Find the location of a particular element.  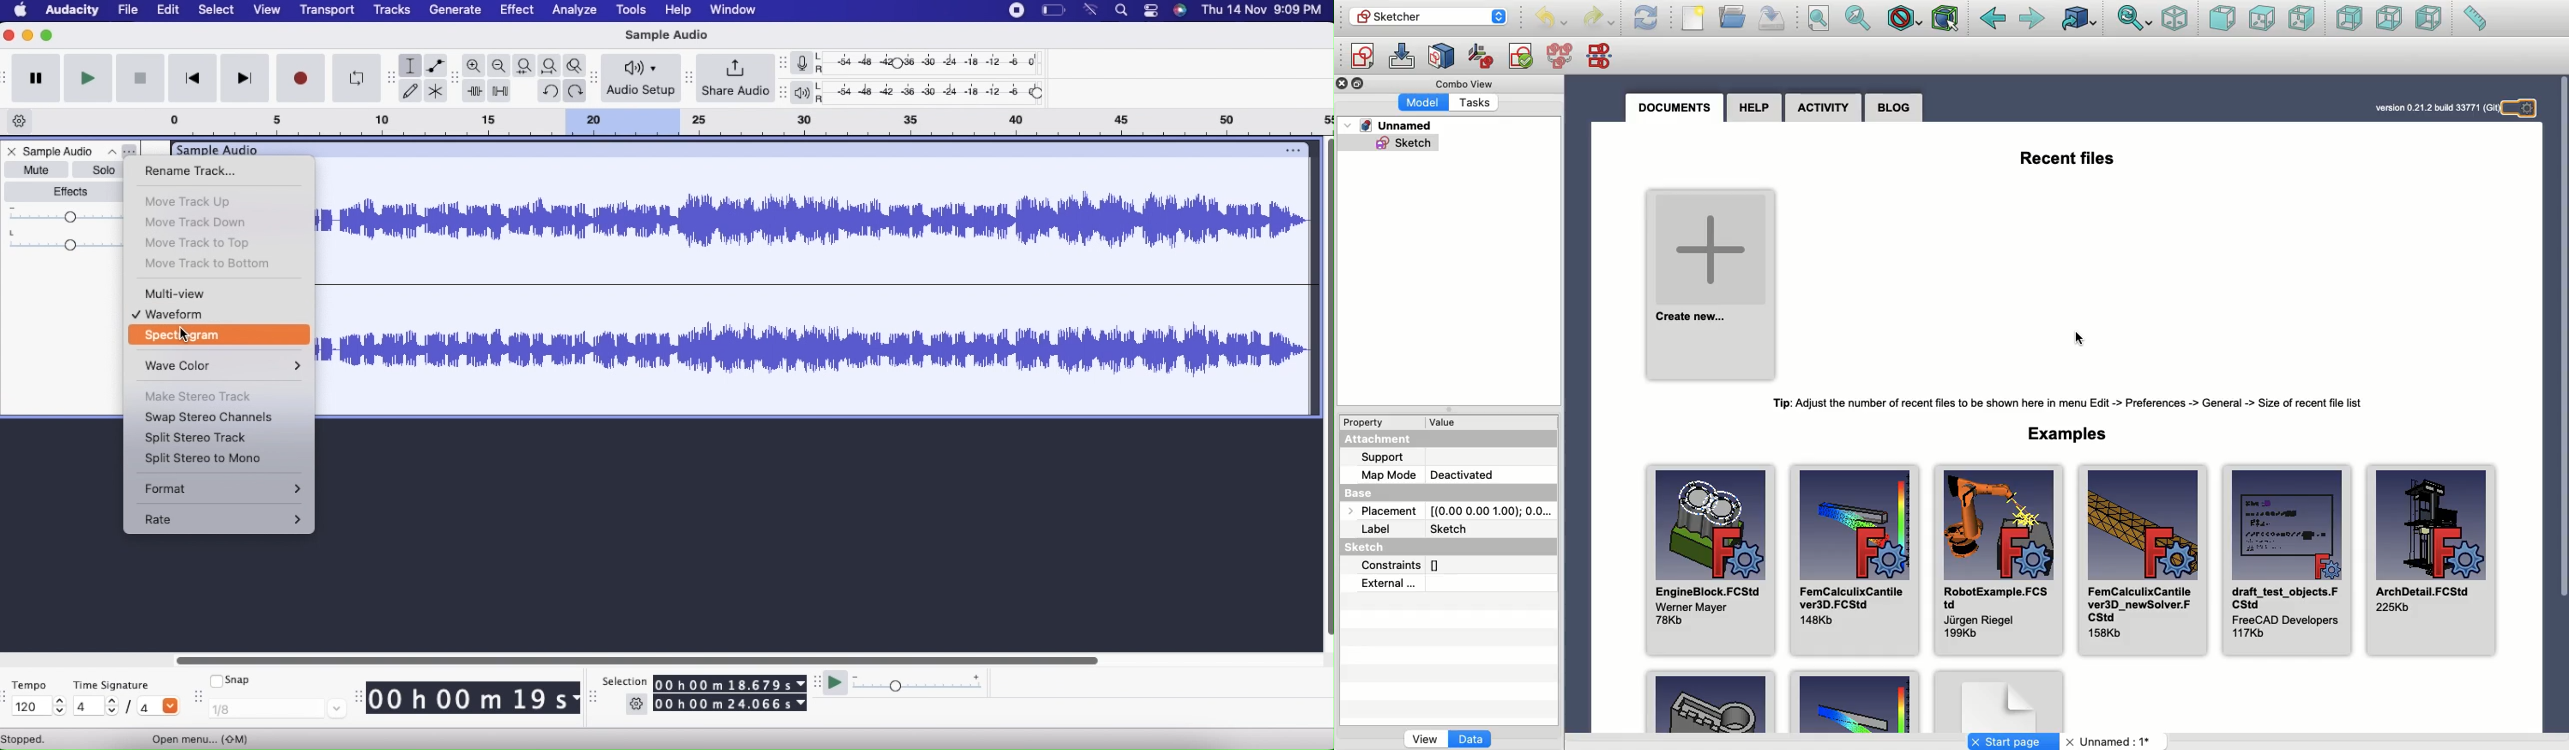

Audacity is located at coordinates (73, 11).